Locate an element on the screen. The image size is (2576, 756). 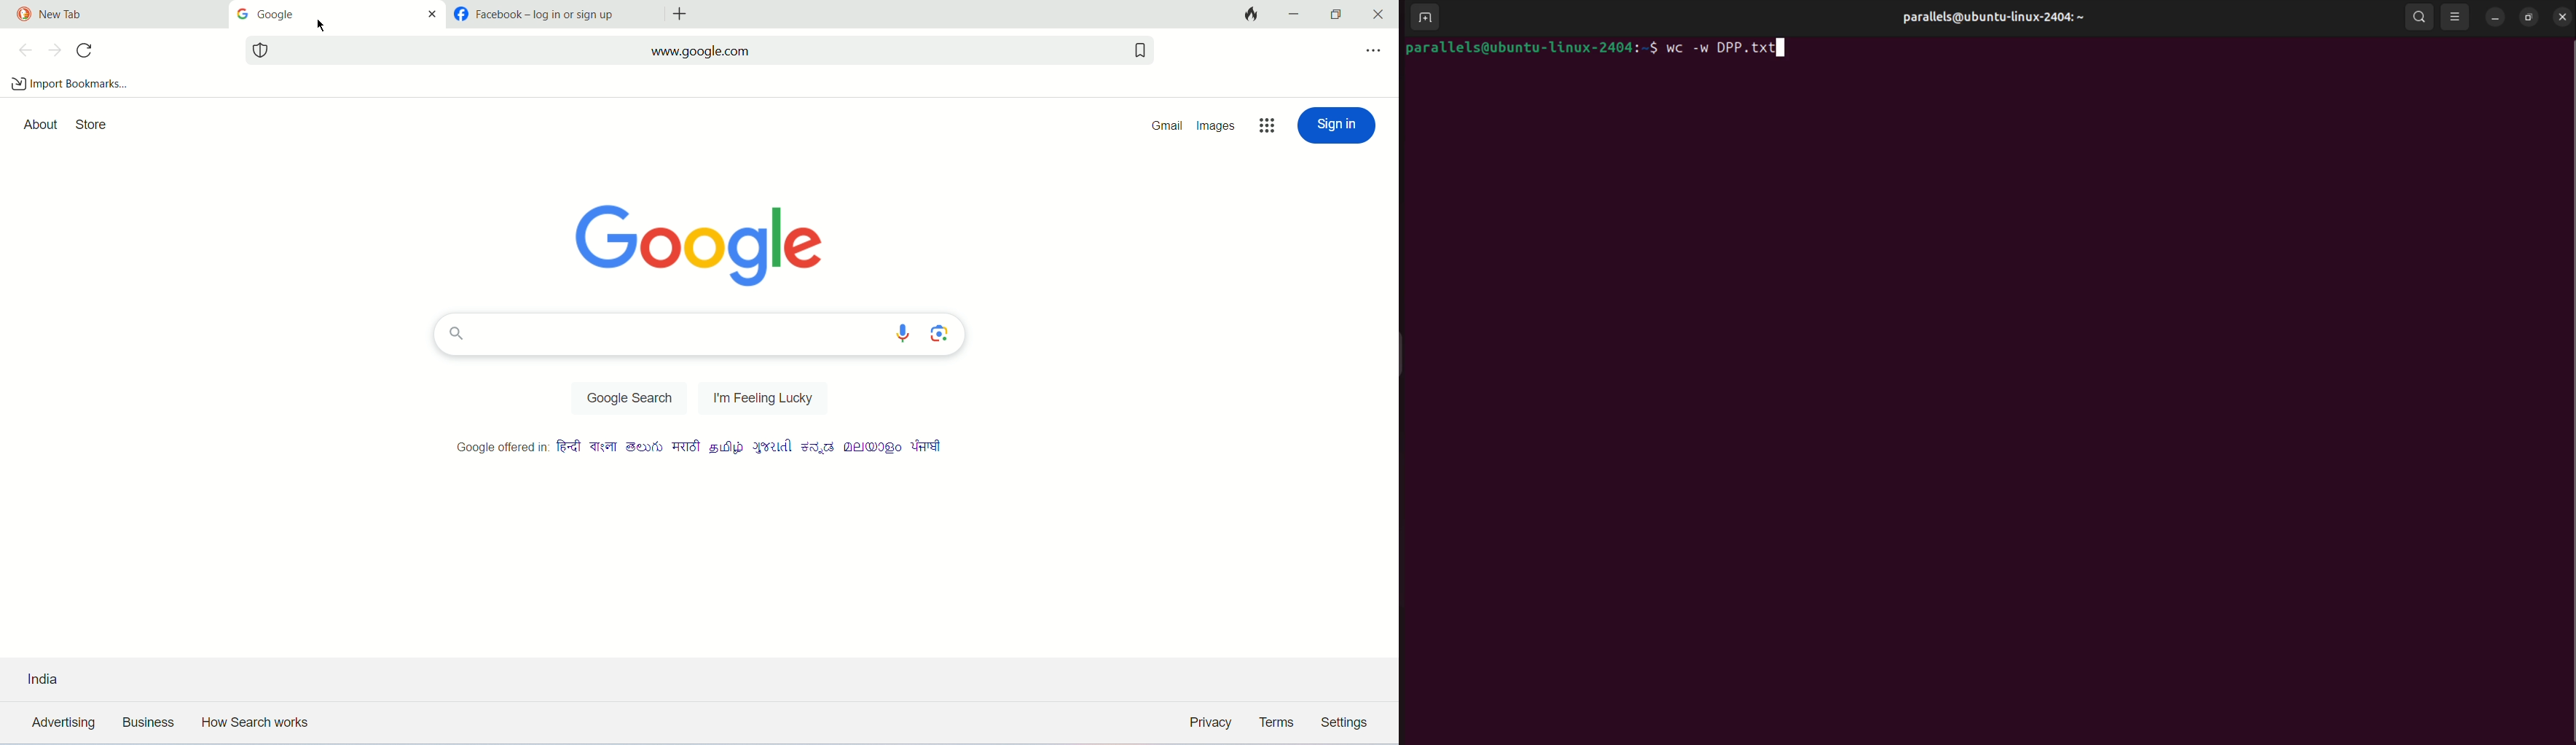
settings is located at coordinates (1346, 719).